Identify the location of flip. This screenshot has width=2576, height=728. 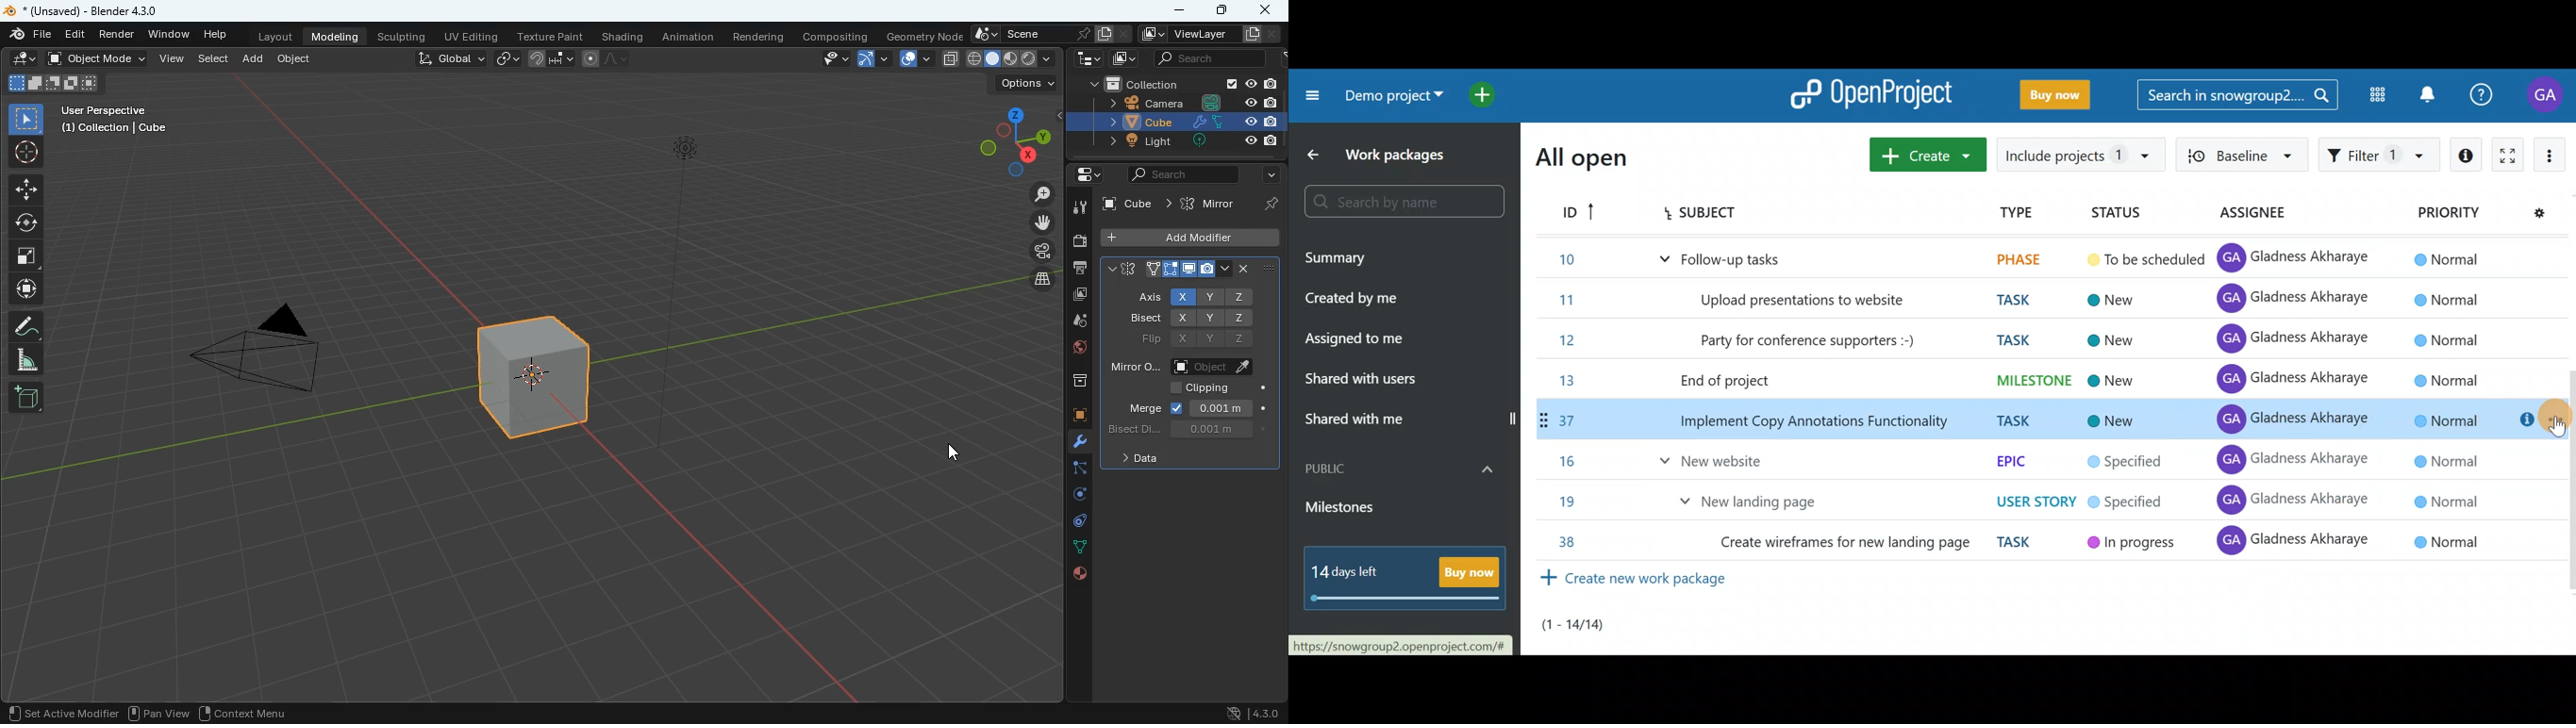
(1140, 338).